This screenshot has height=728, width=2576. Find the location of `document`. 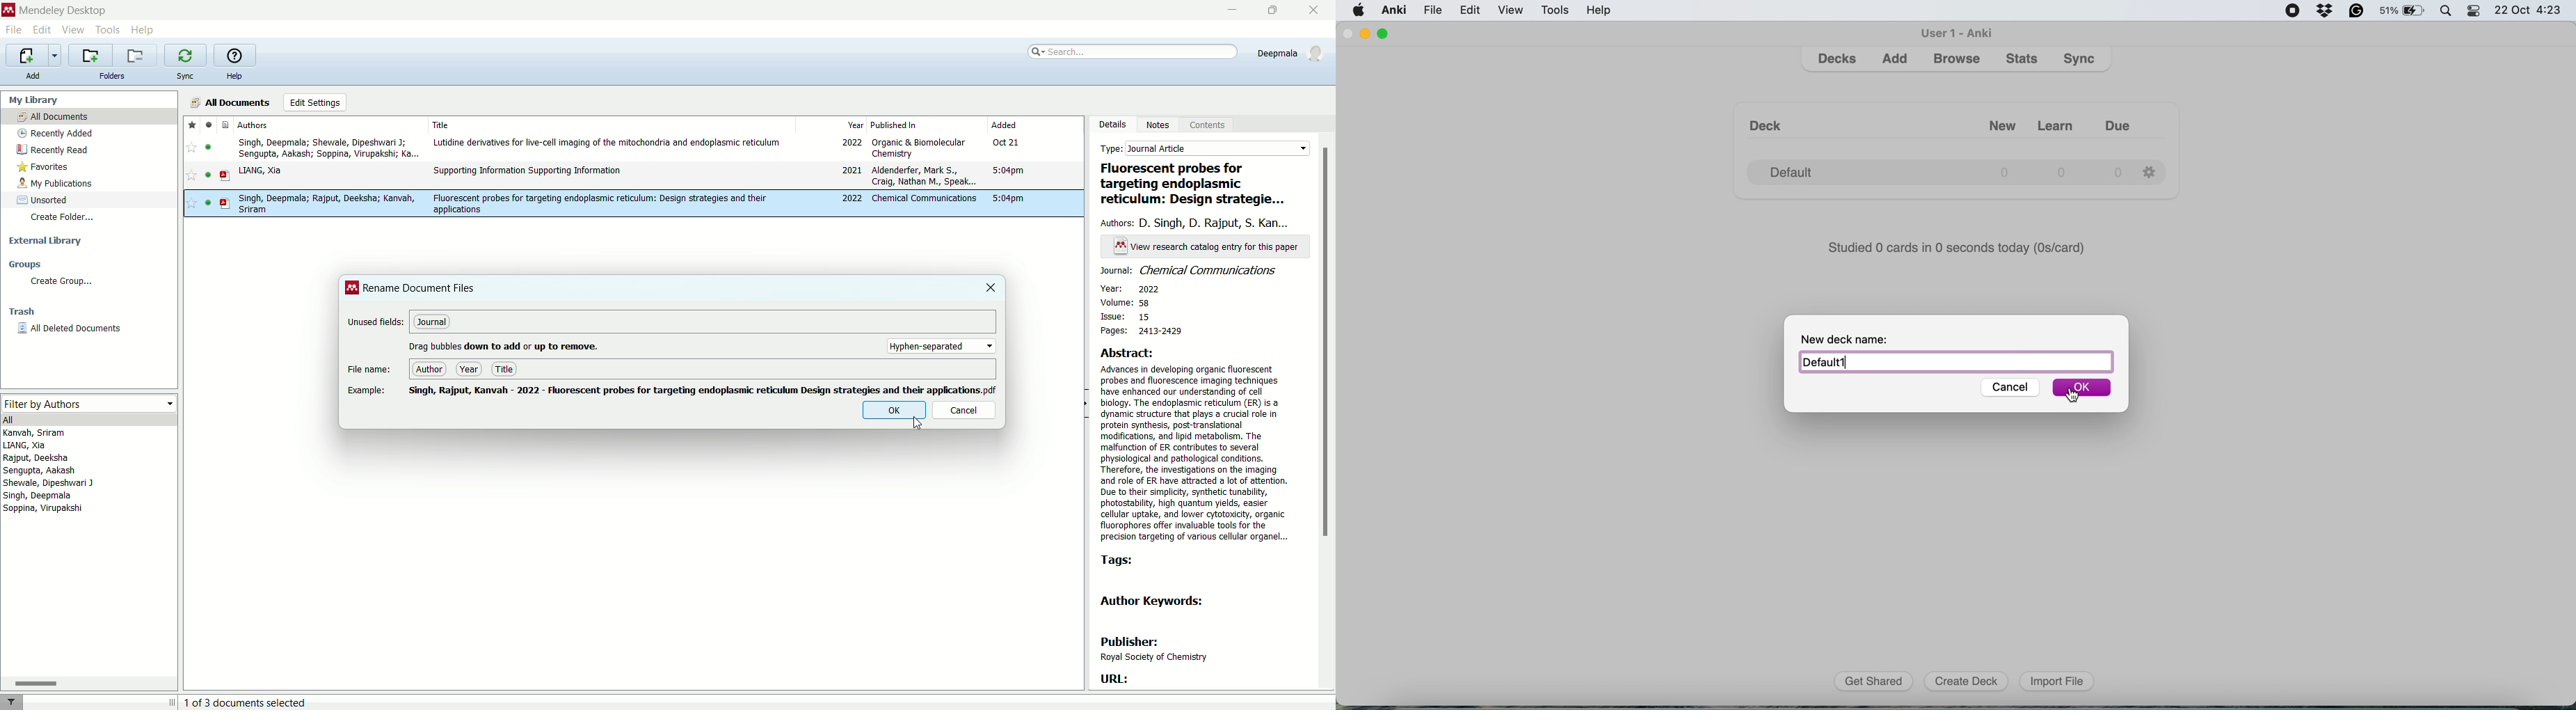

document is located at coordinates (227, 124).